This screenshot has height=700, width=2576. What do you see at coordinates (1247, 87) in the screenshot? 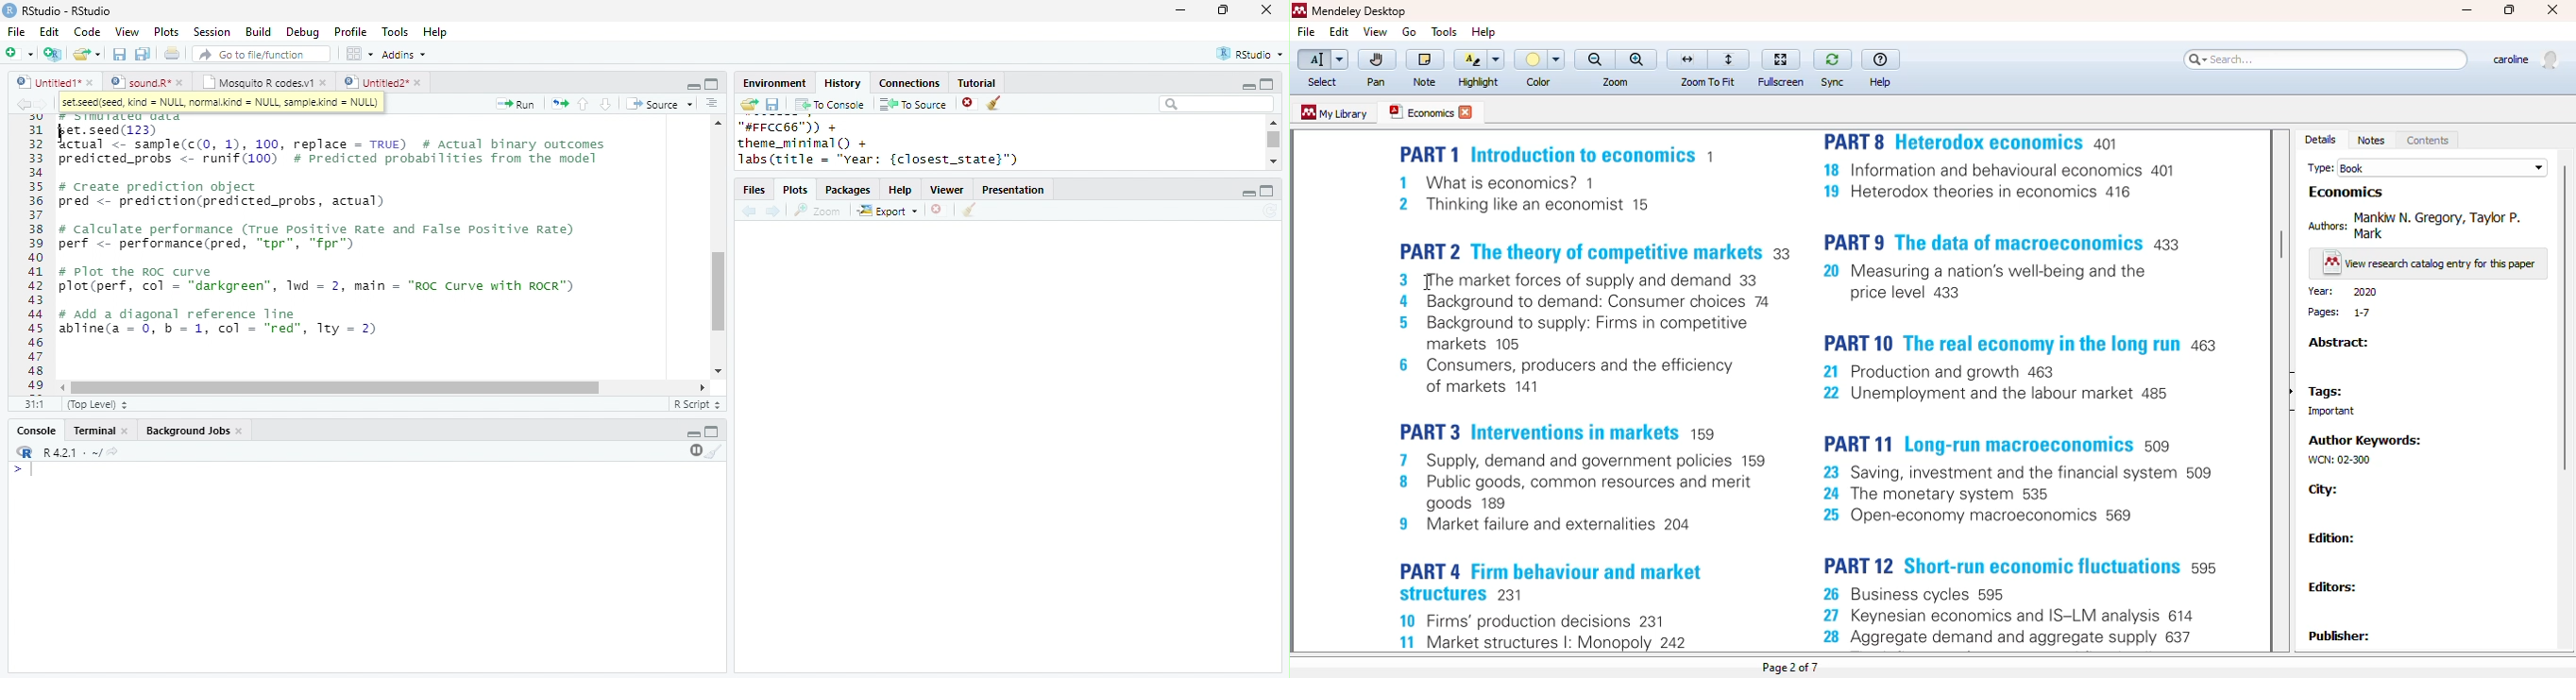
I see `minimize` at bounding box center [1247, 87].